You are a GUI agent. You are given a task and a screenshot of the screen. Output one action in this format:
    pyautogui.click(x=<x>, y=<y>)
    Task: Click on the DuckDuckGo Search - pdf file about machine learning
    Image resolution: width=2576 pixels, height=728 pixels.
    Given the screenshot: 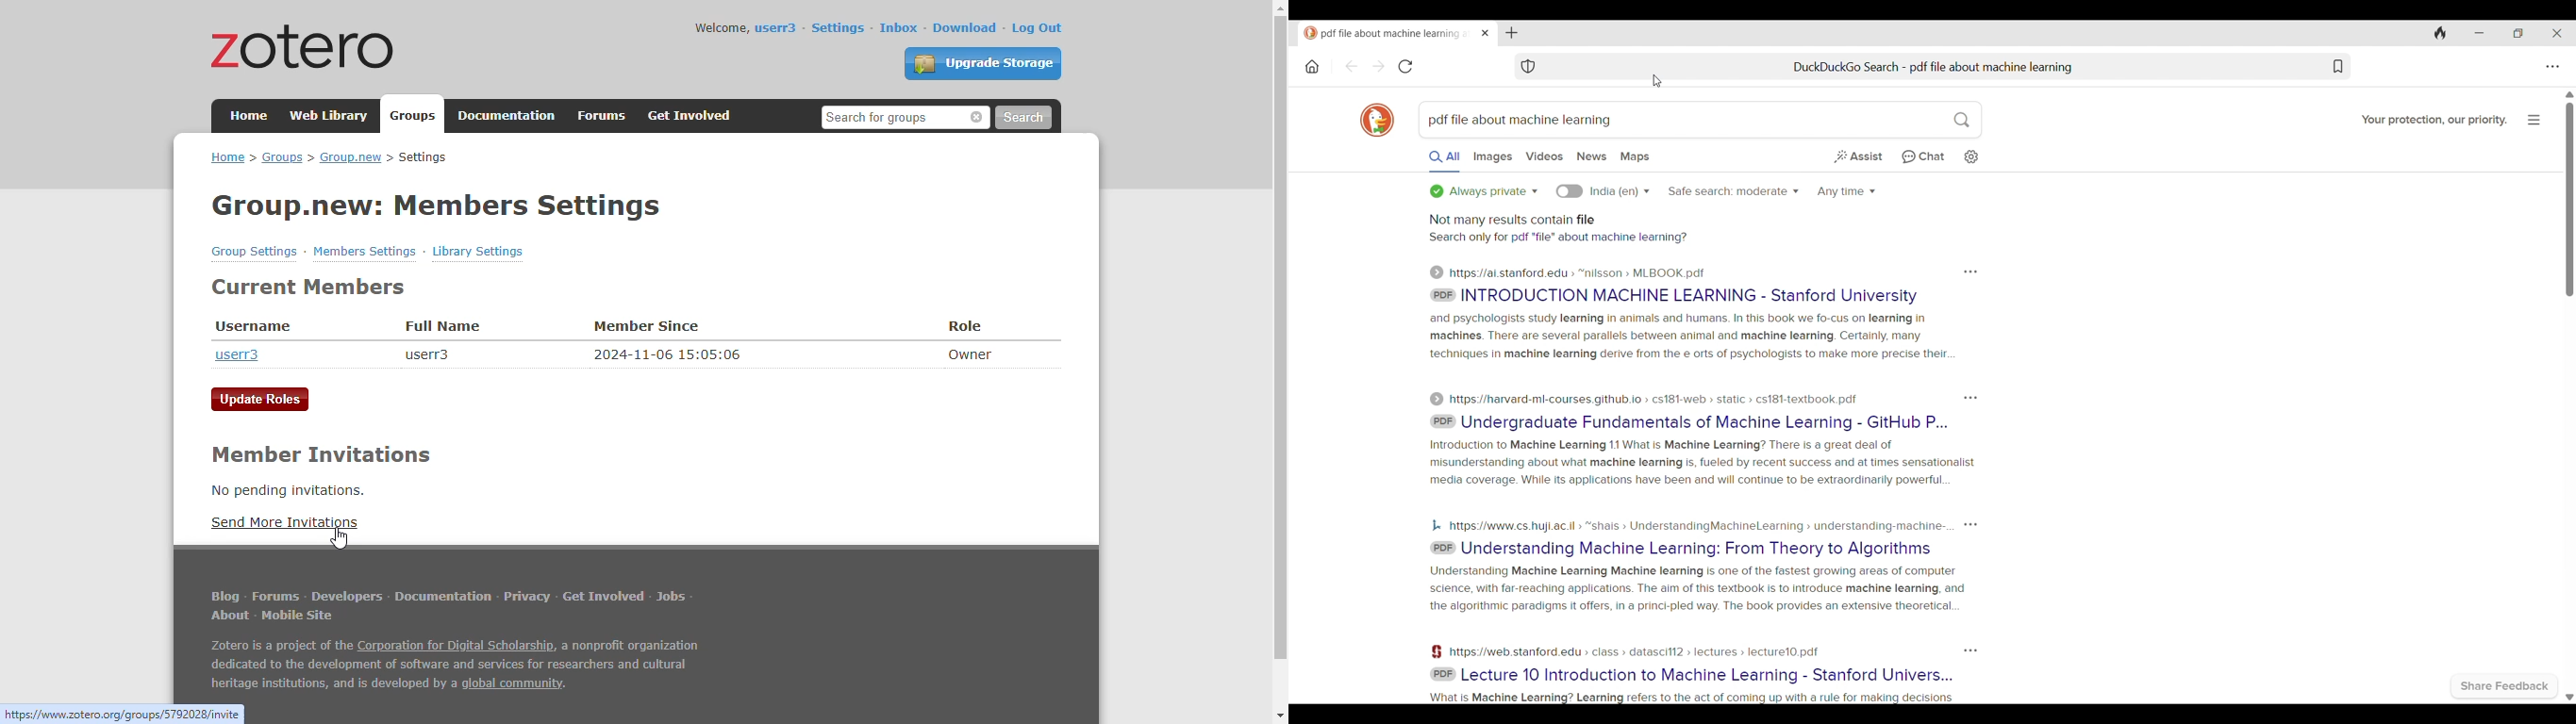 What is the action you would take?
    pyautogui.click(x=1934, y=67)
    